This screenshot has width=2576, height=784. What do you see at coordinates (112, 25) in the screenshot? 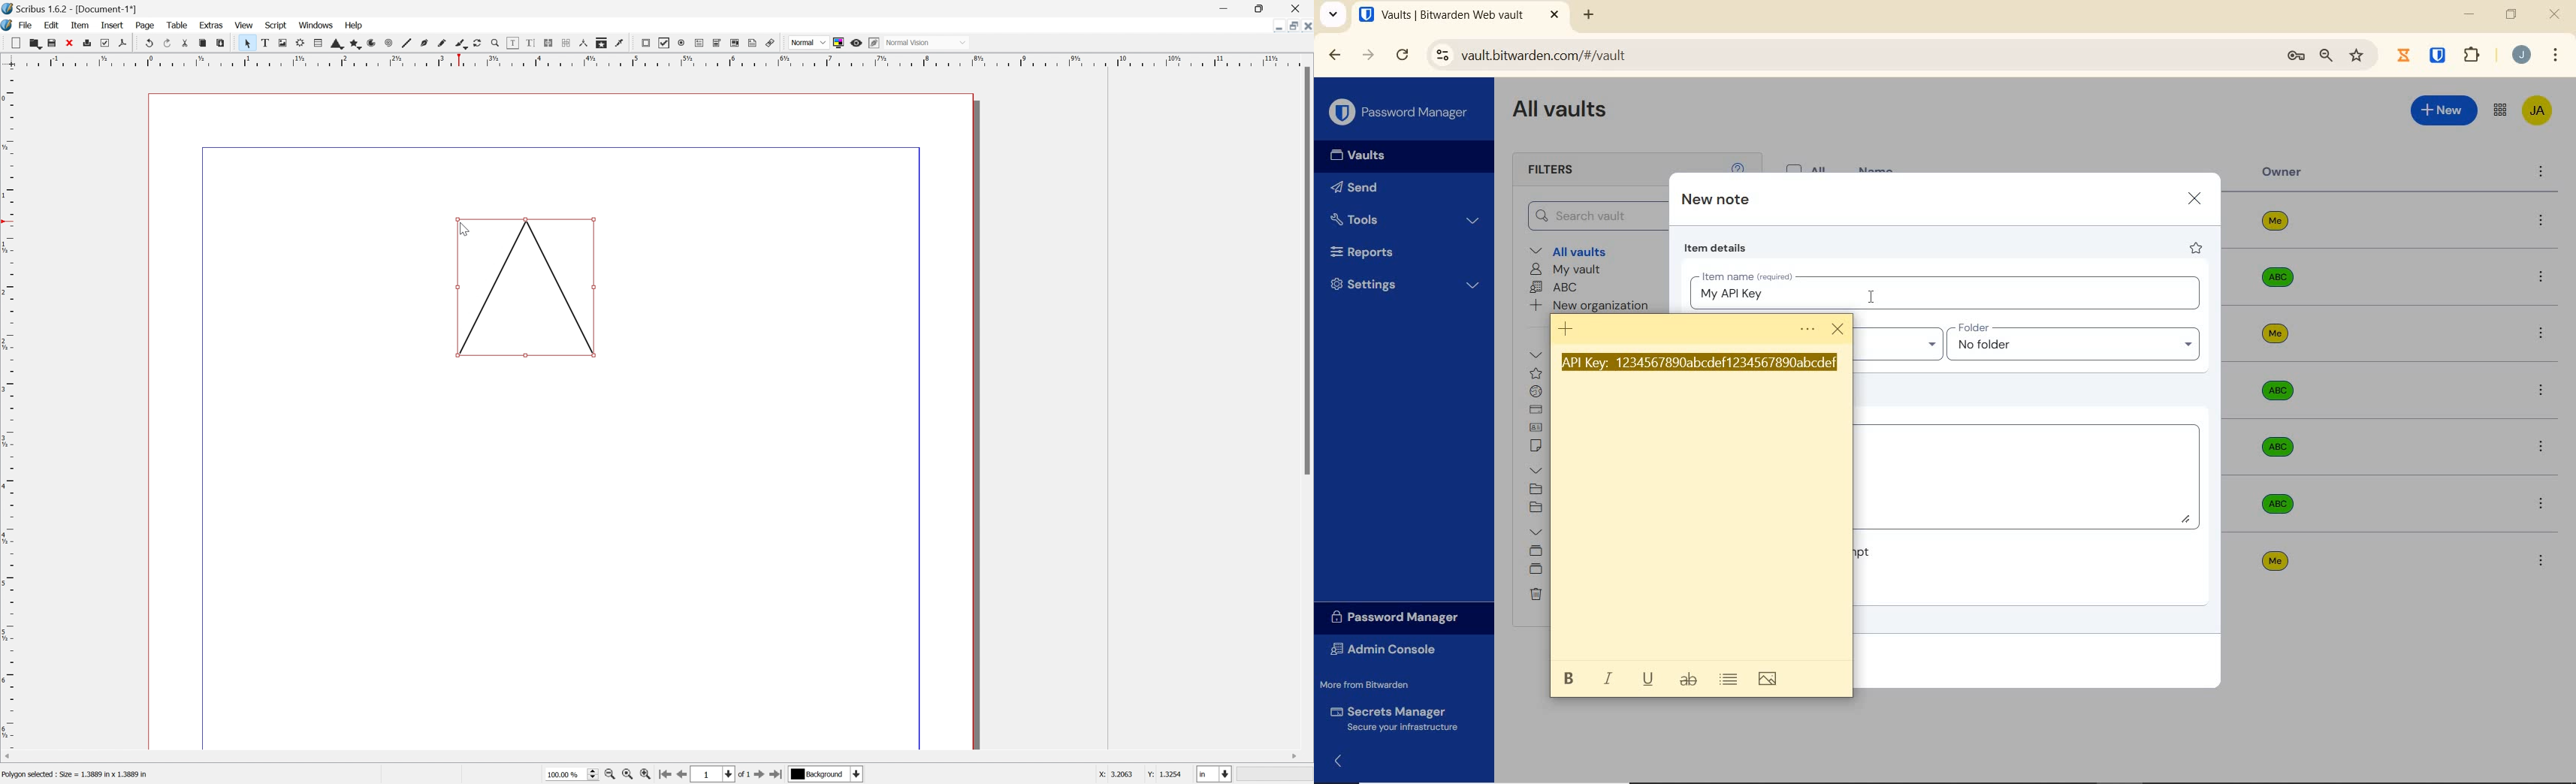
I see `Insert` at bounding box center [112, 25].